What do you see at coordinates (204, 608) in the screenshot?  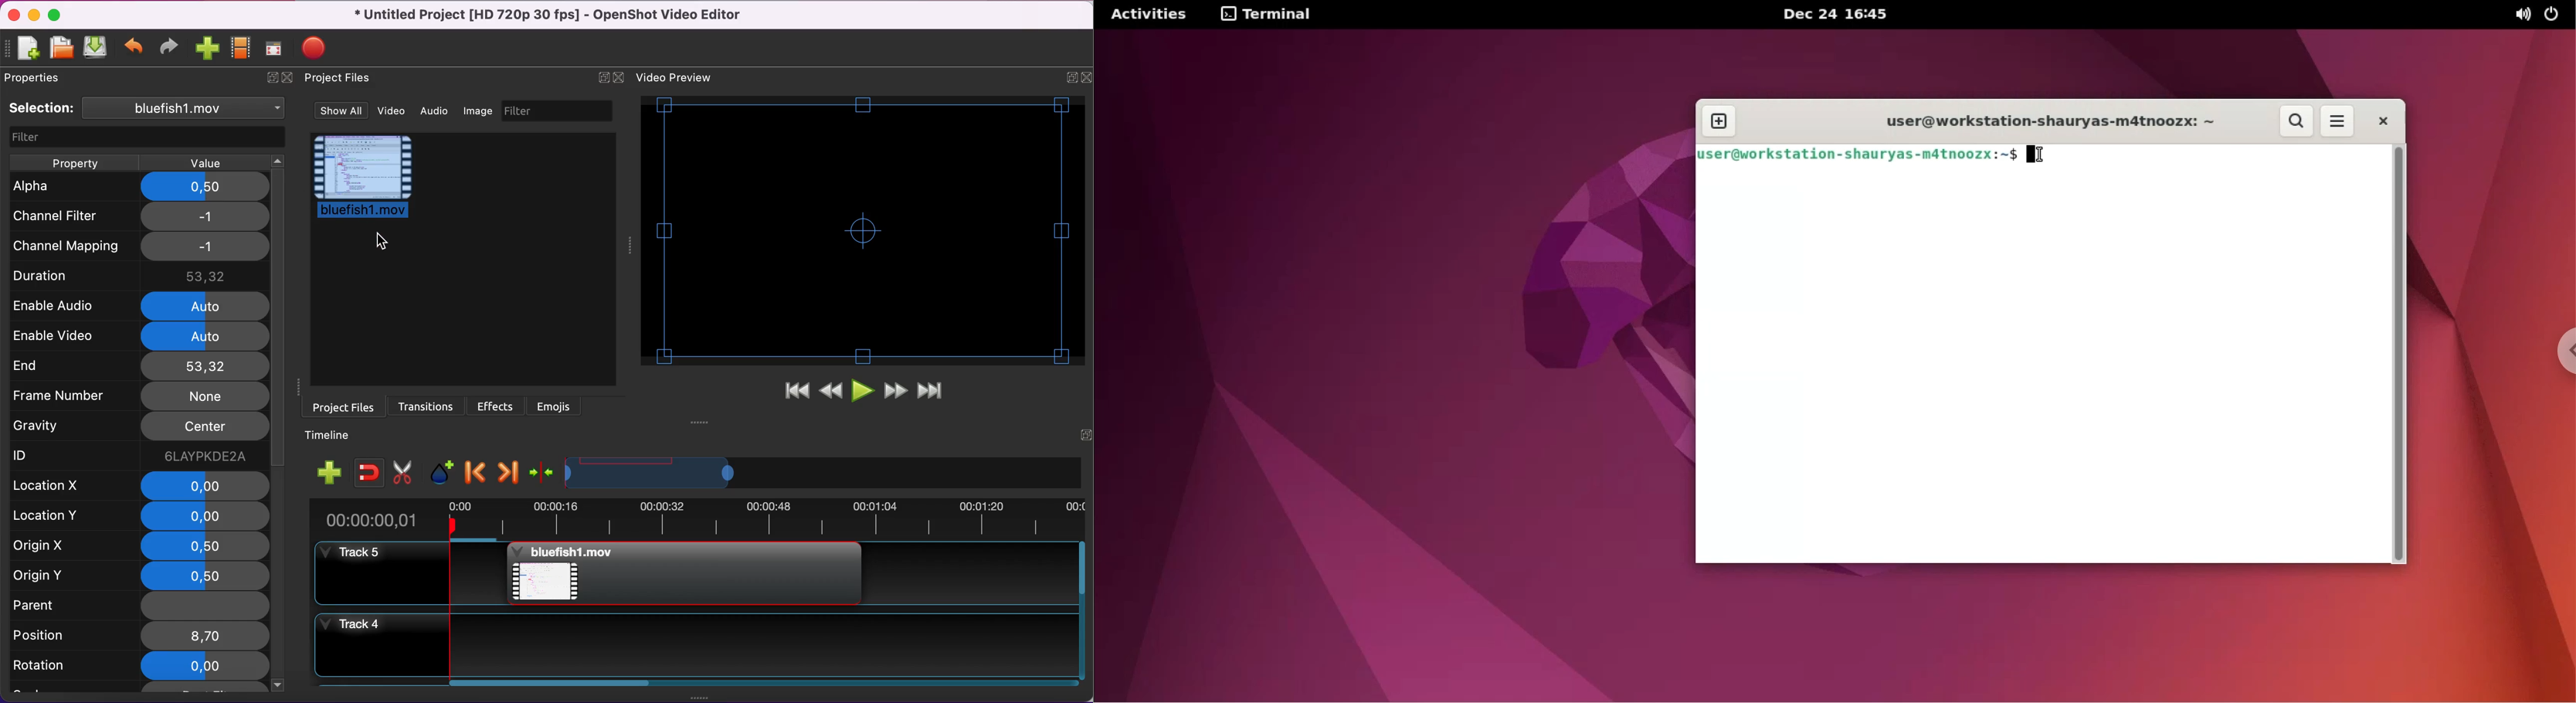 I see `none` at bounding box center [204, 608].